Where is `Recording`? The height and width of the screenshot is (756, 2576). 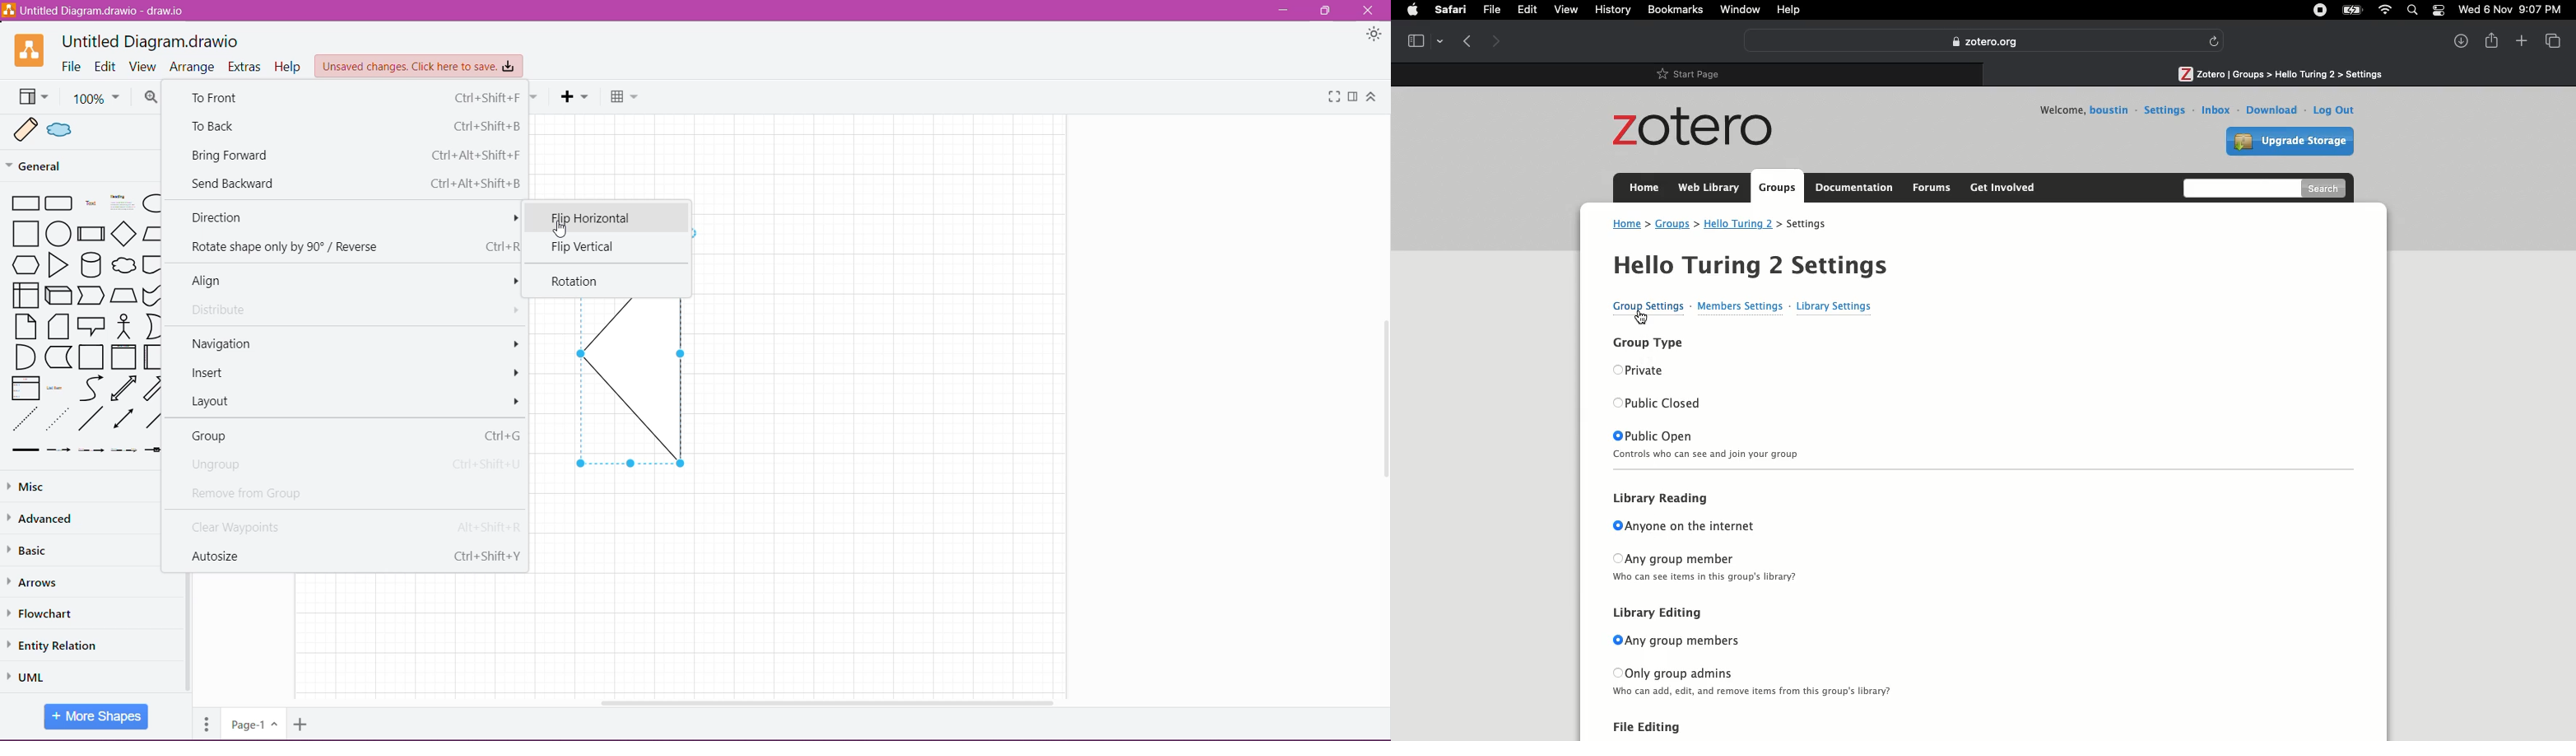 Recording is located at coordinates (2319, 12).